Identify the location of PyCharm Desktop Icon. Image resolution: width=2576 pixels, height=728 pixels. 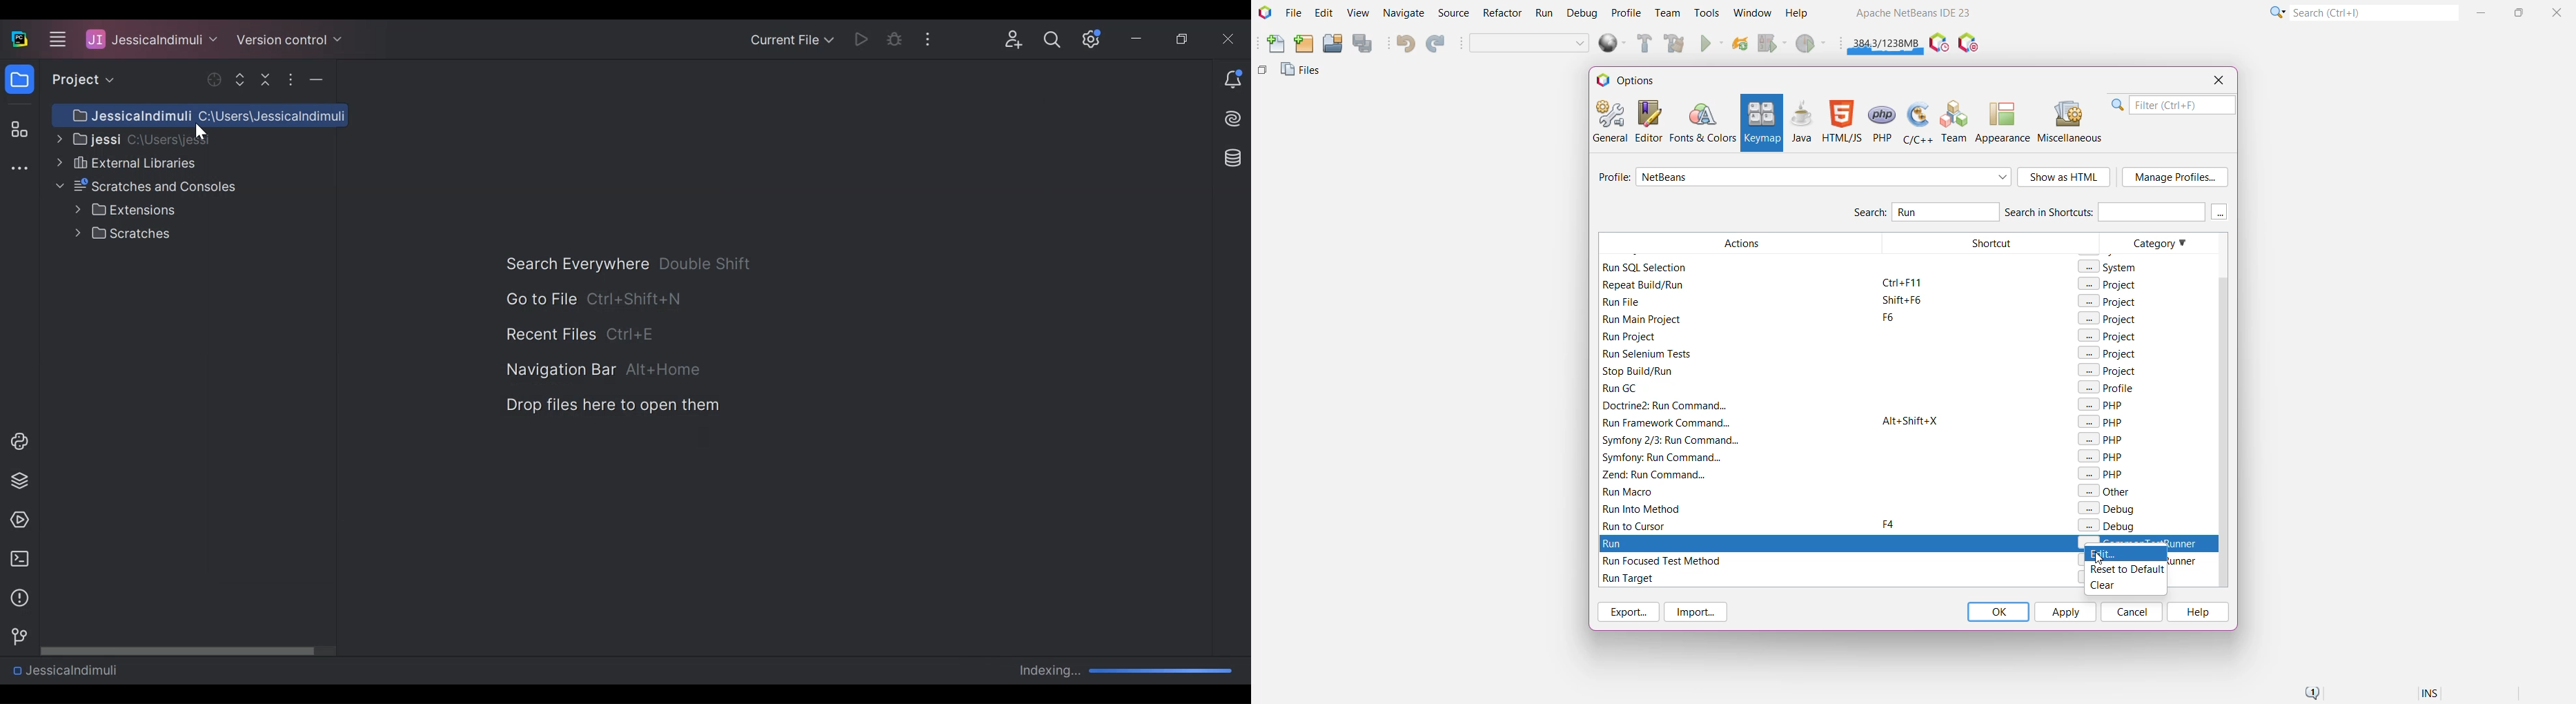
(20, 40).